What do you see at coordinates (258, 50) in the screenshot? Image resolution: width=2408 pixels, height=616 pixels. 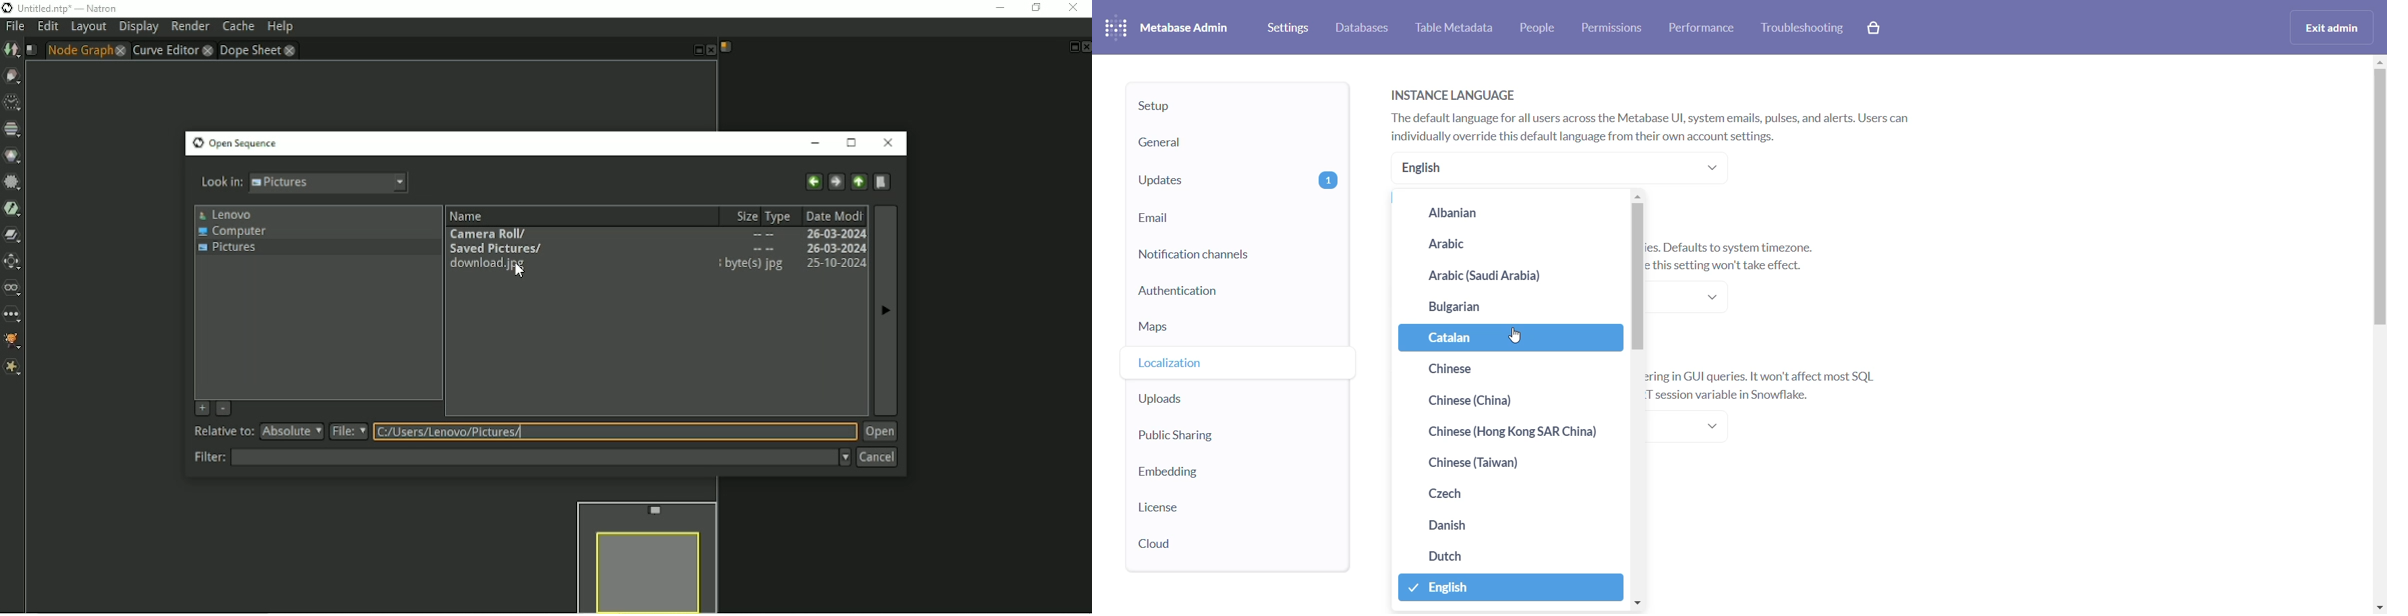 I see `Dope sheet` at bounding box center [258, 50].